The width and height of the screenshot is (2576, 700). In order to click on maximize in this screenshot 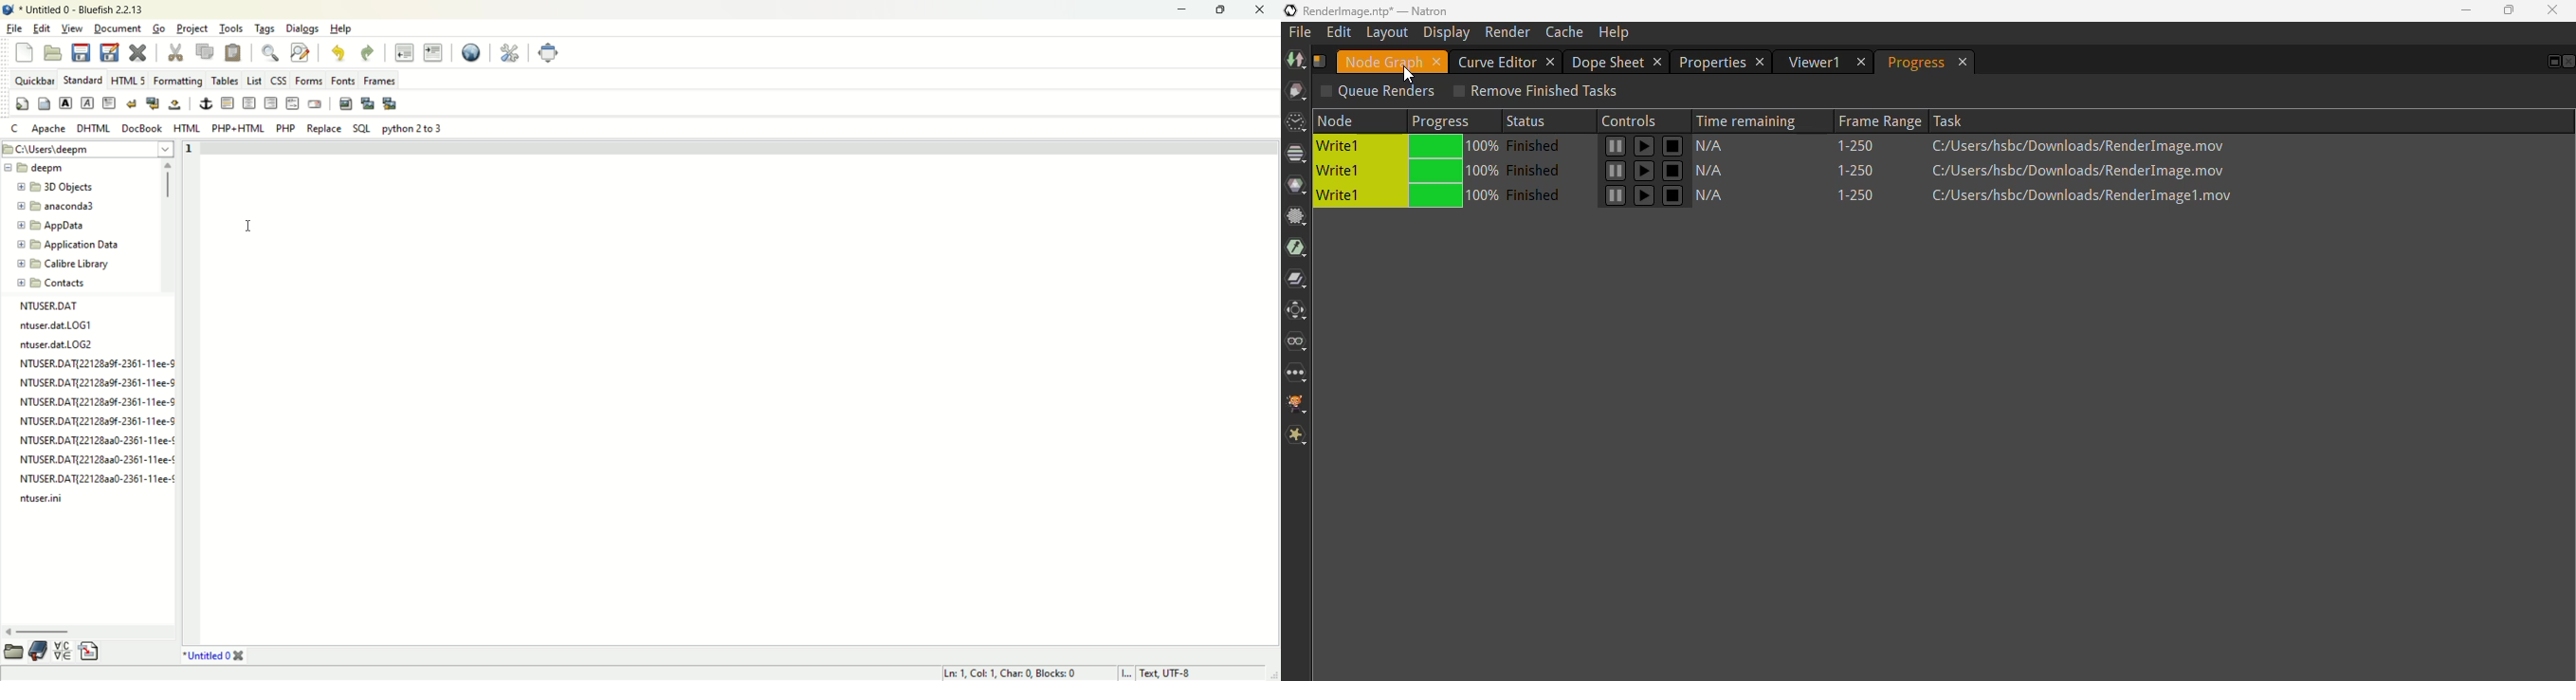, I will do `click(1225, 11)`.